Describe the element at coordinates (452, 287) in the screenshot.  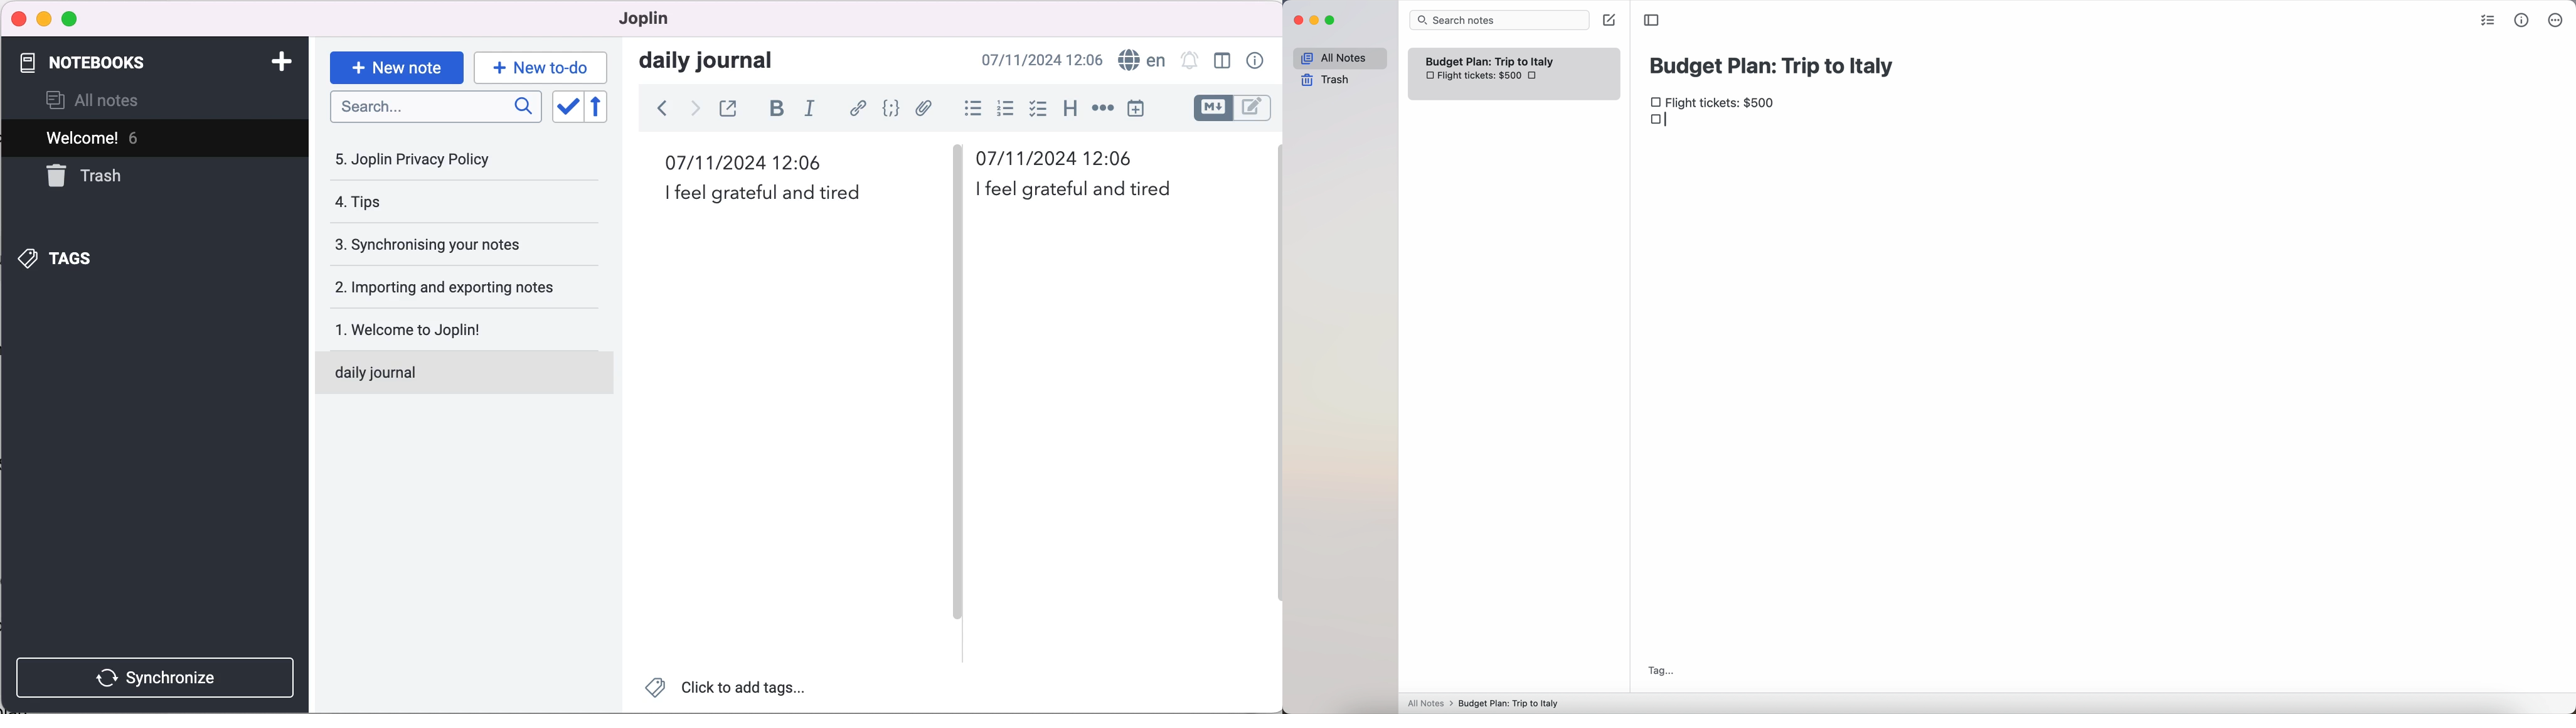
I see `importing and exporting notes` at that location.